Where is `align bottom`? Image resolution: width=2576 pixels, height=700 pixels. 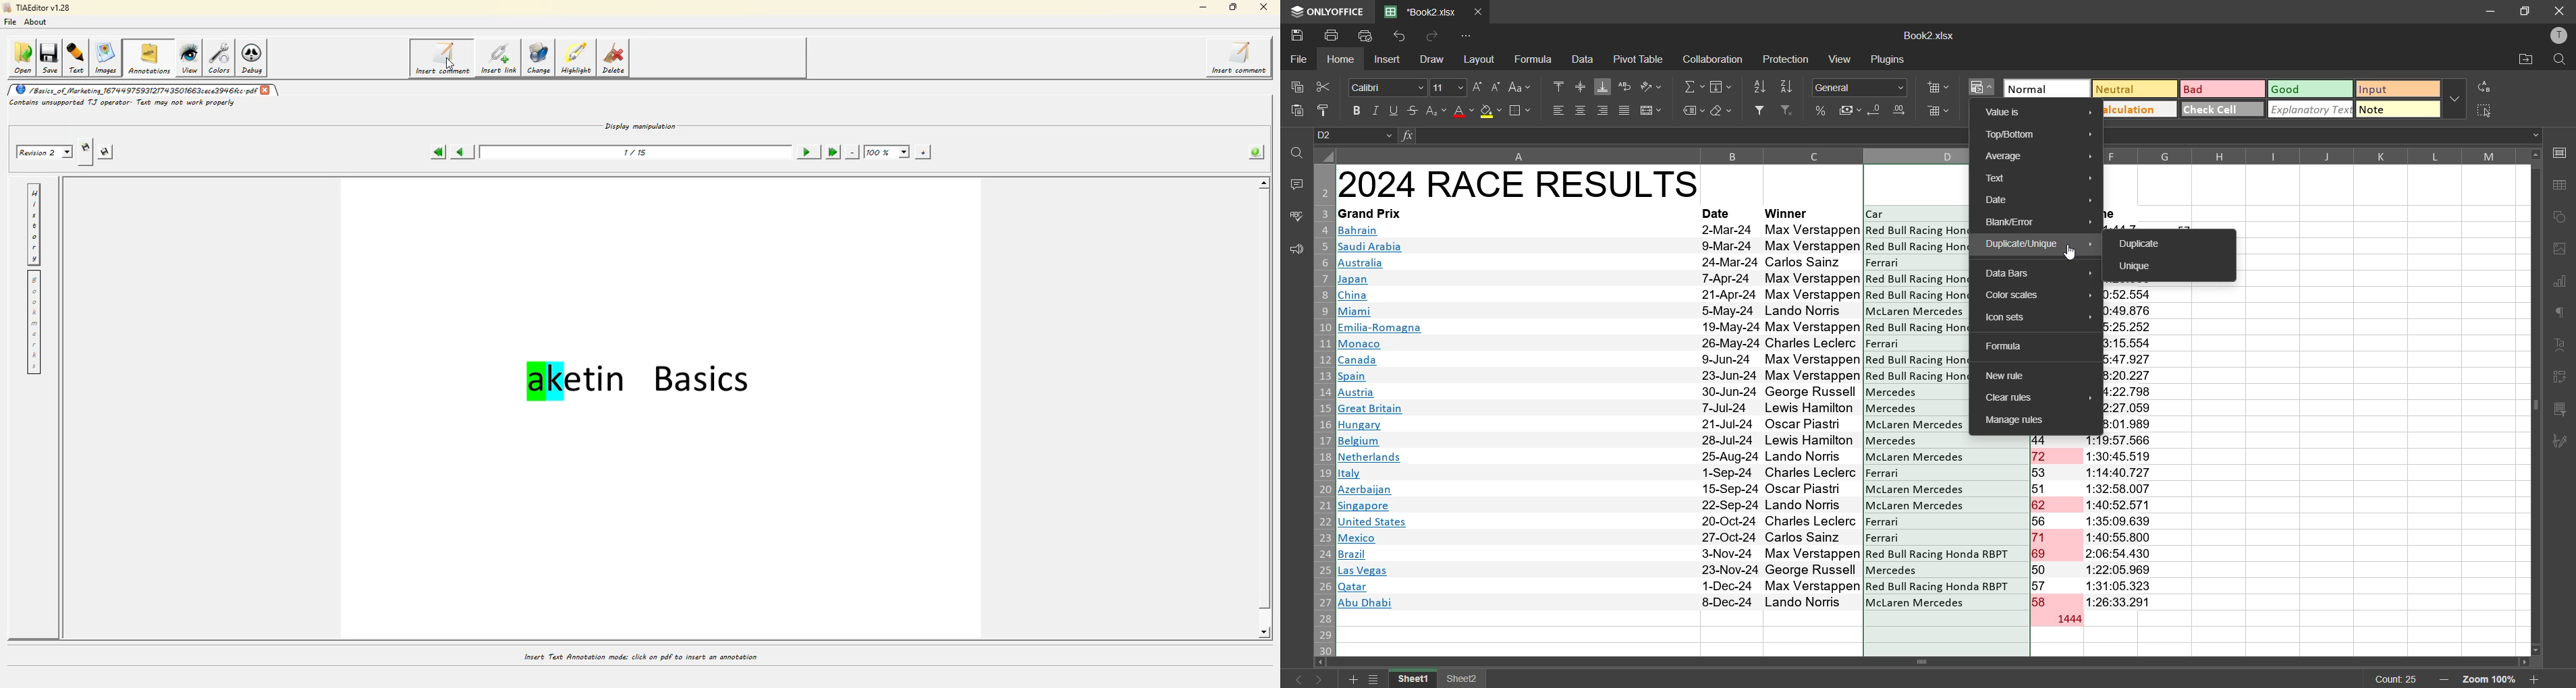
align bottom is located at coordinates (1604, 86).